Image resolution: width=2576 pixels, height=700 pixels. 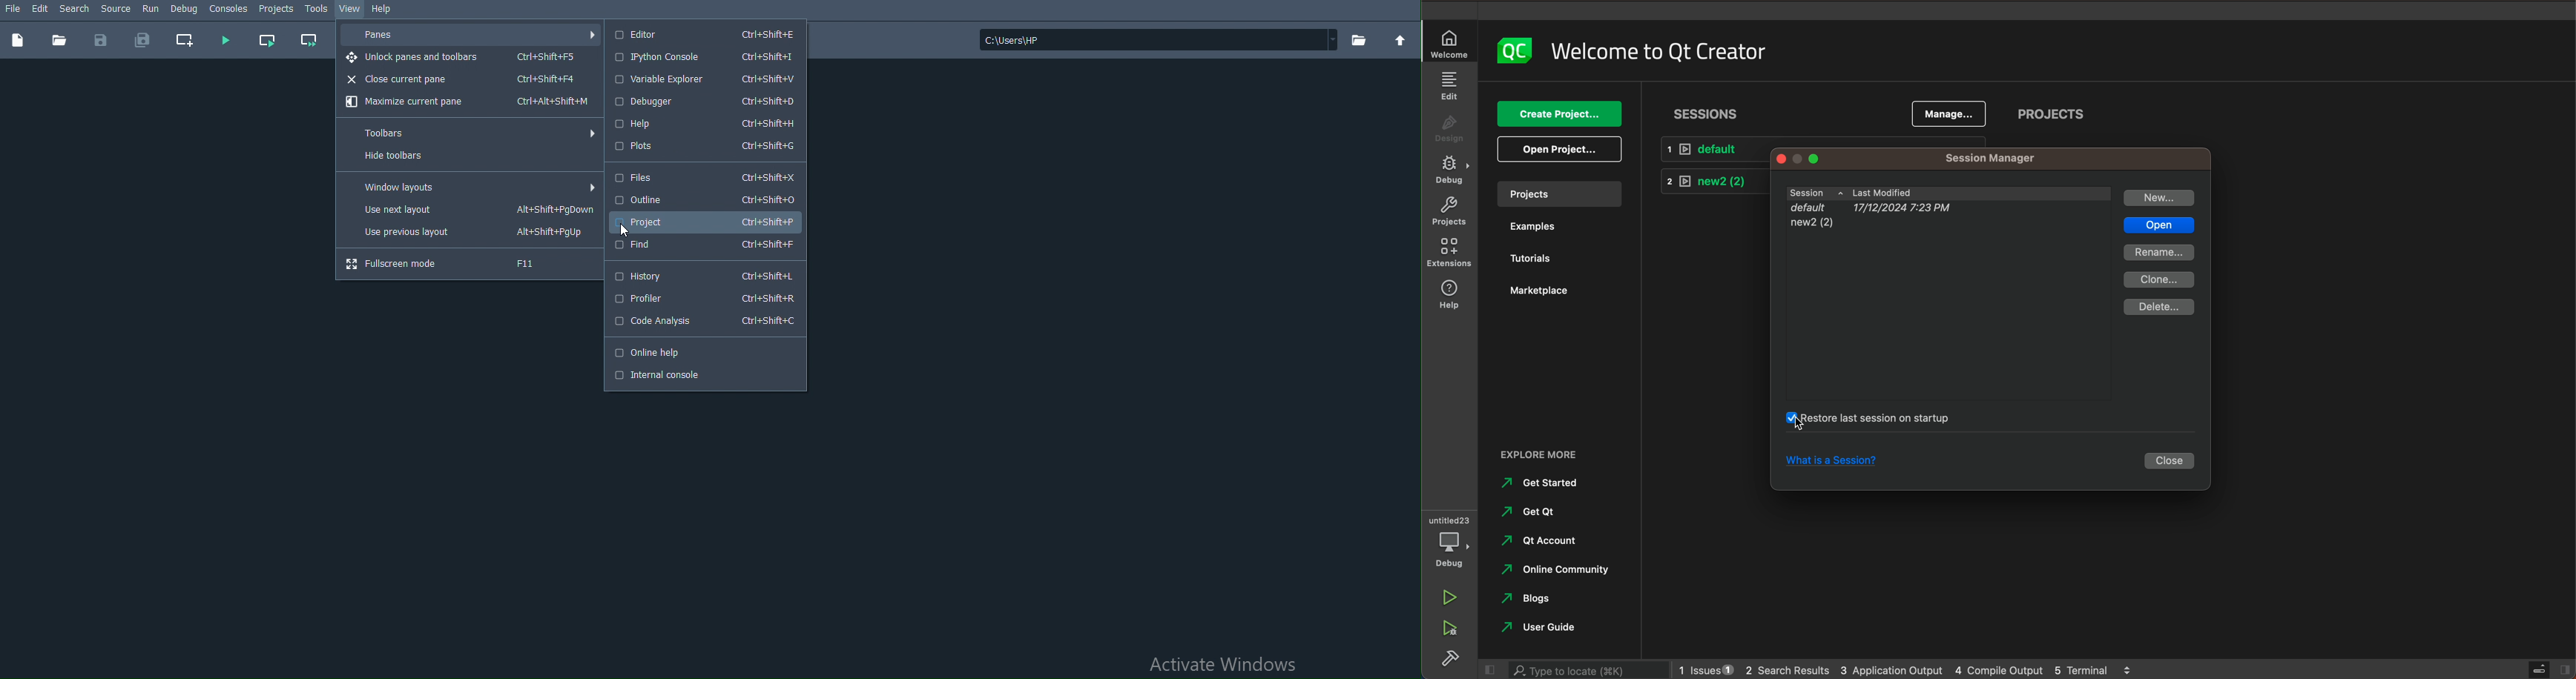 I want to click on blogs, so click(x=1529, y=598).